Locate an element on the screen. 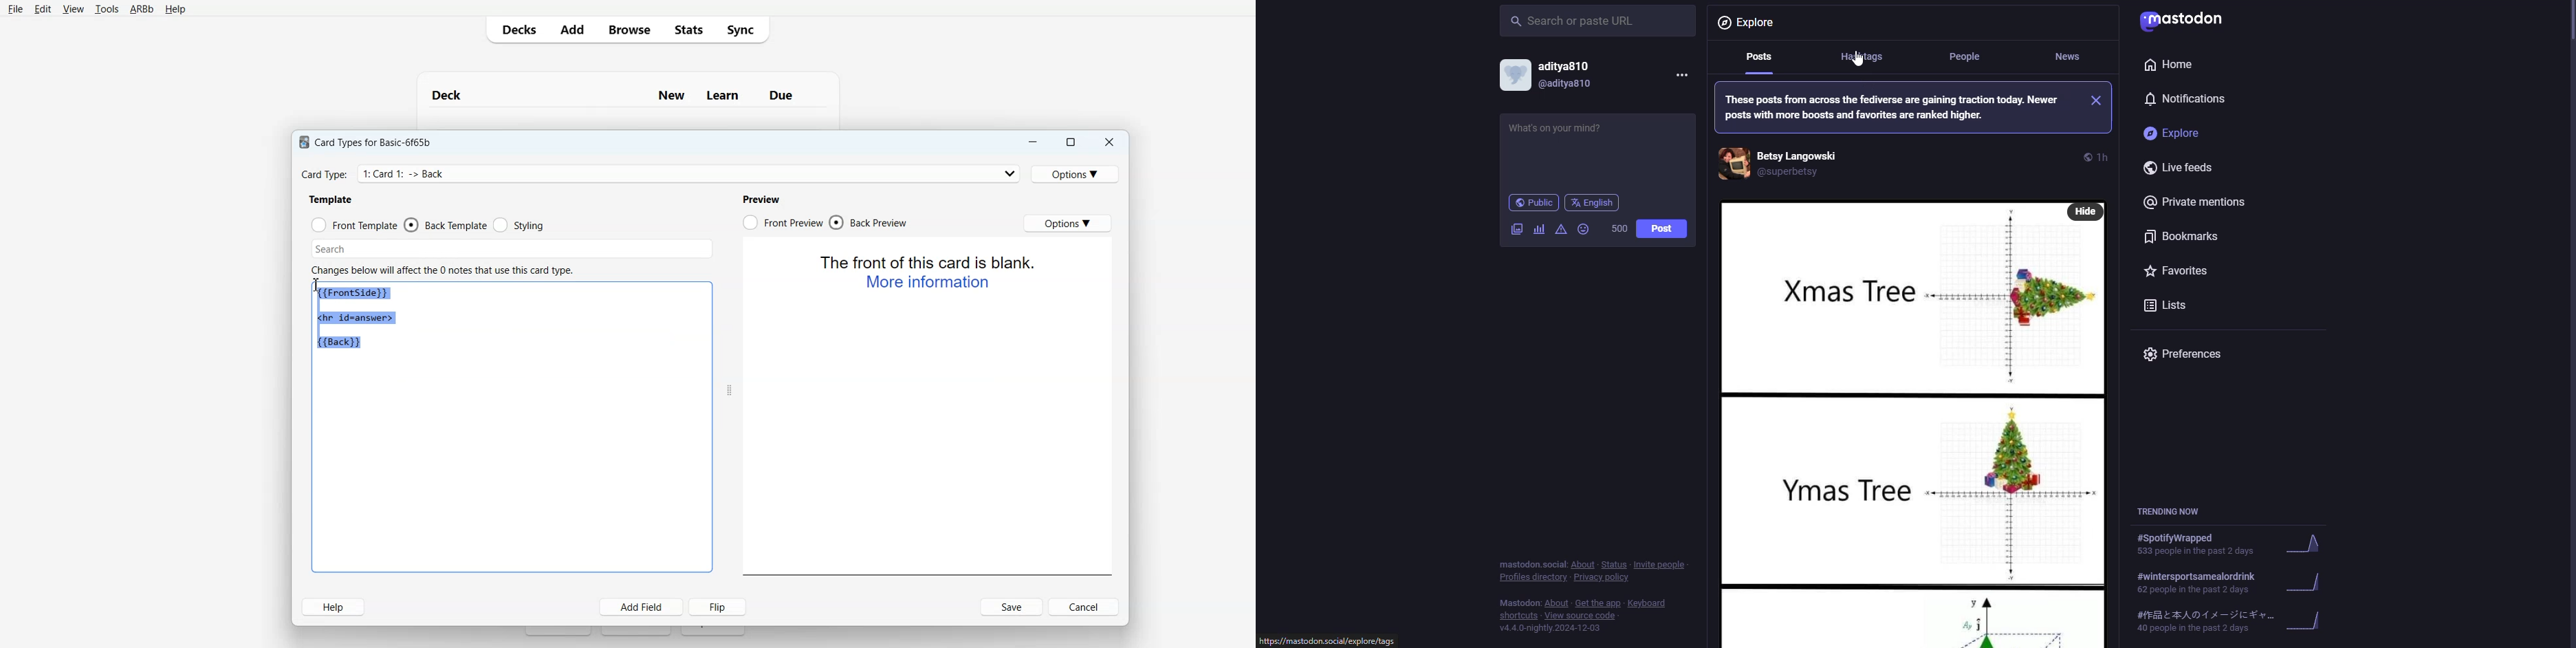 This screenshot has height=672, width=2576. account is located at coordinates (1558, 75).